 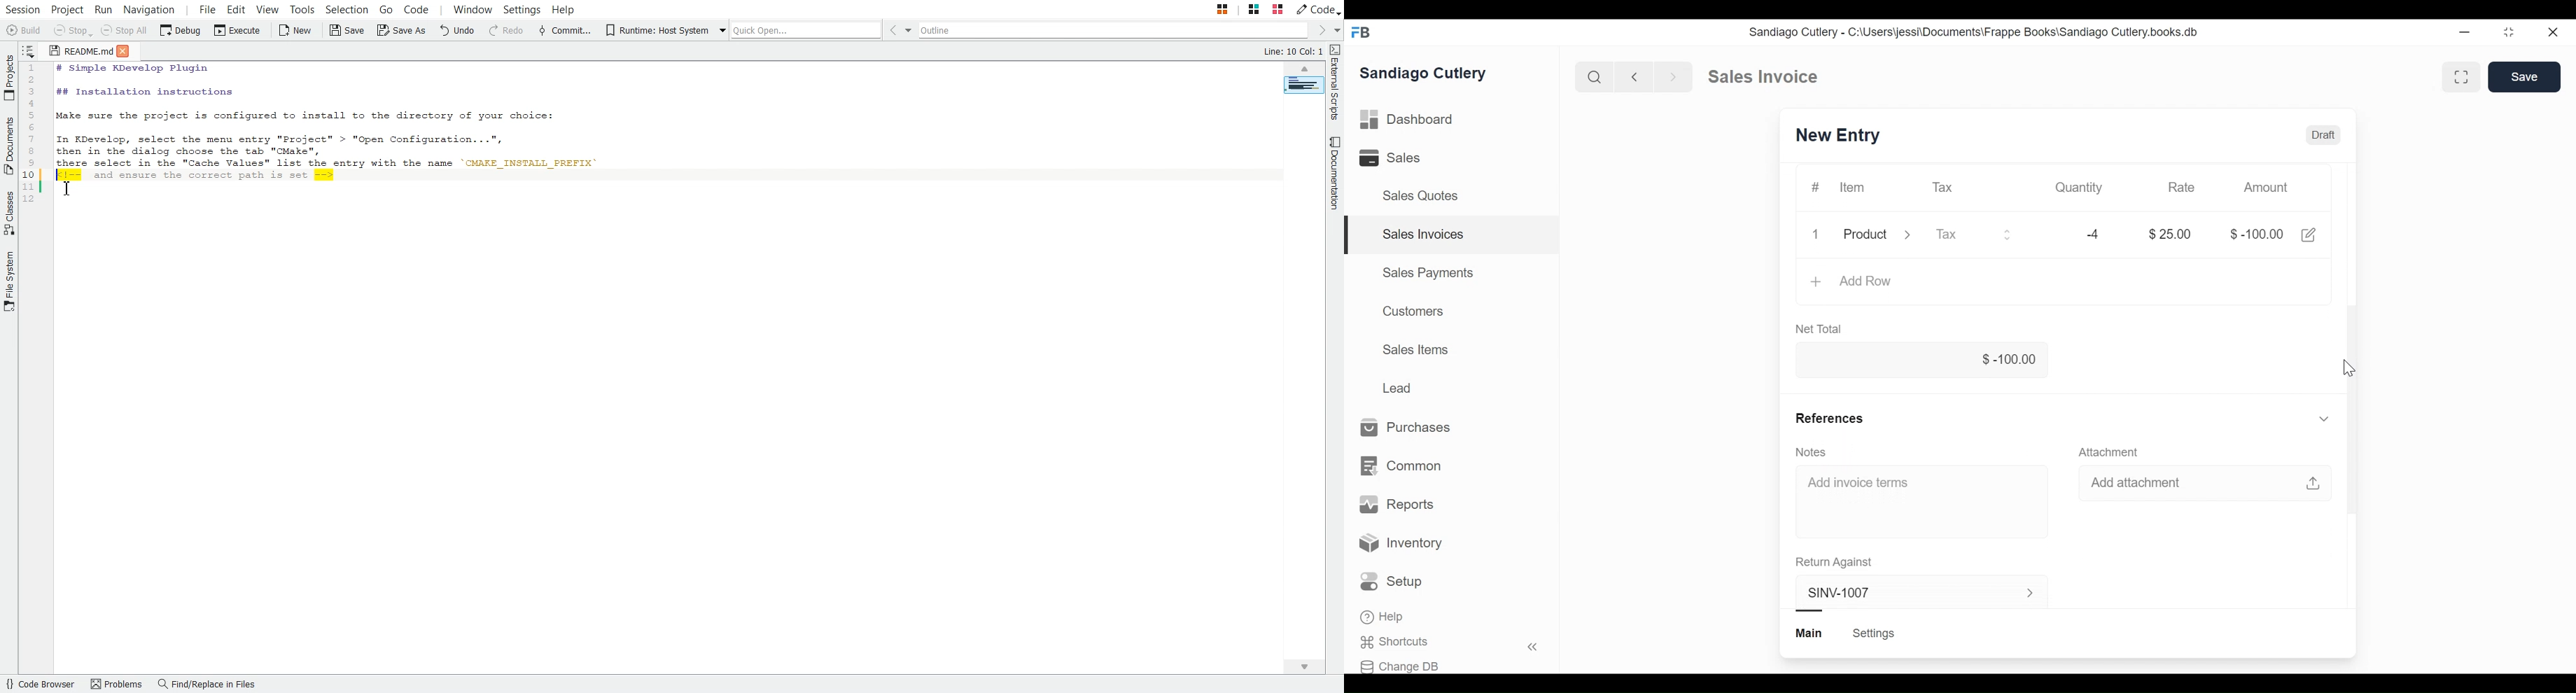 I want to click on Execute, so click(x=237, y=31).